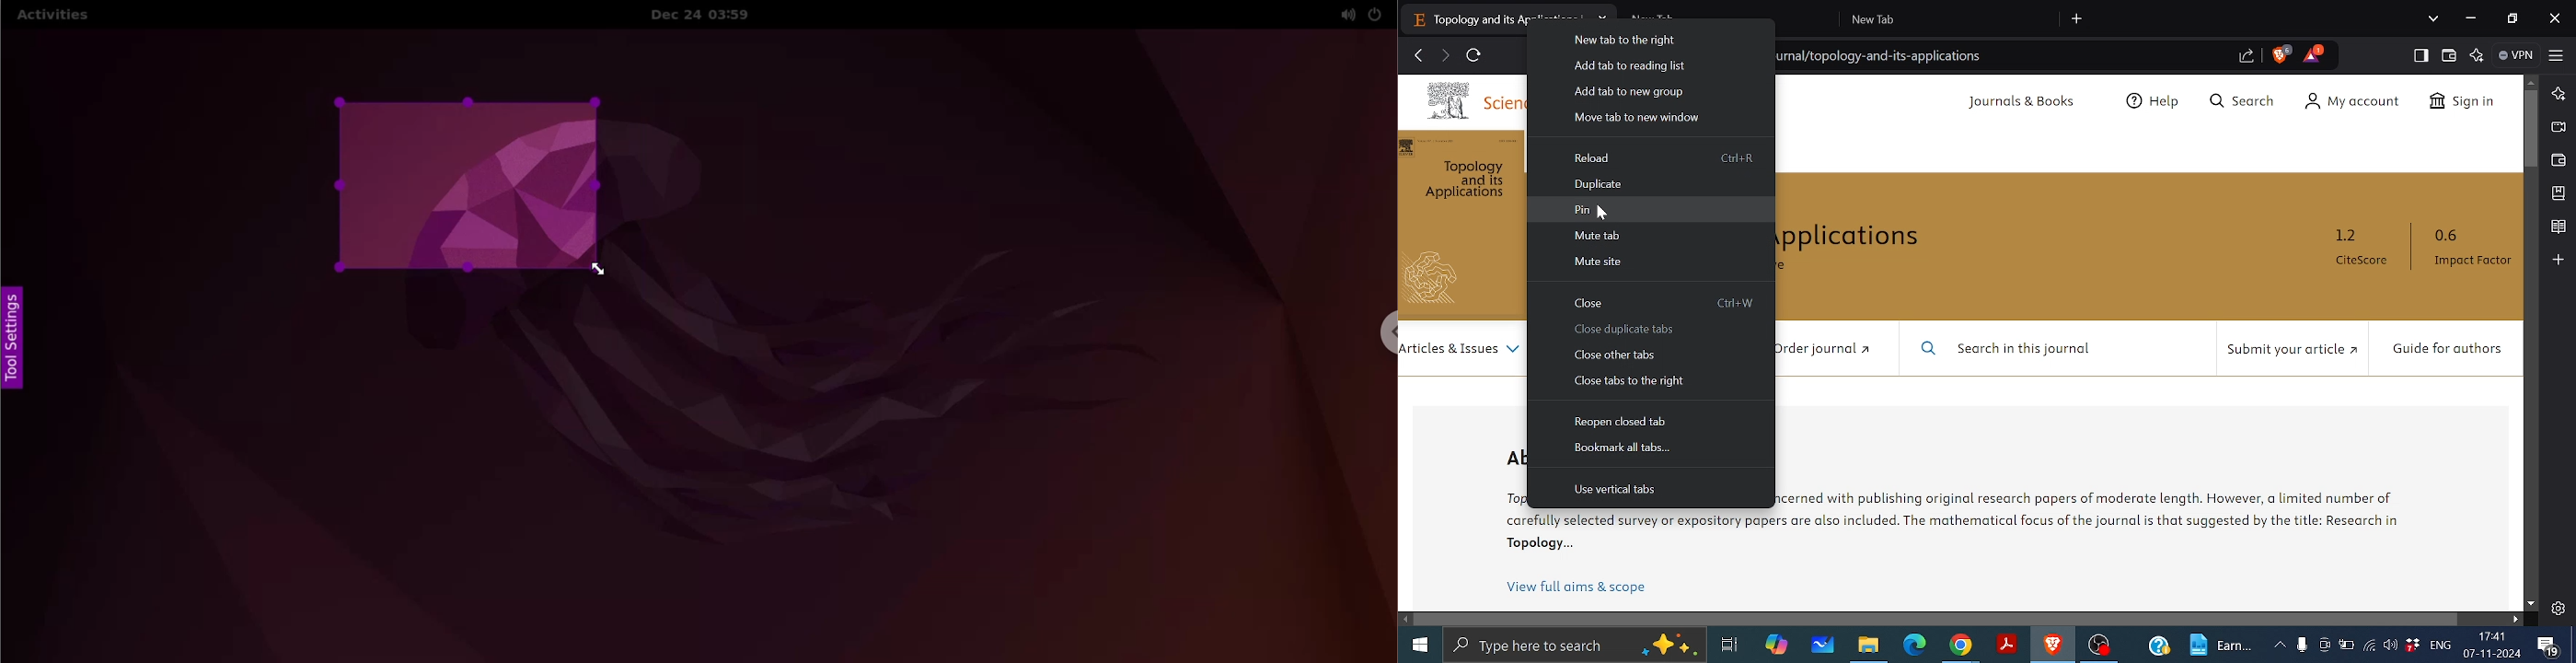 This screenshot has width=2576, height=672. What do you see at coordinates (1918, 646) in the screenshot?
I see `Microsoft edge` at bounding box center [1918, 646].